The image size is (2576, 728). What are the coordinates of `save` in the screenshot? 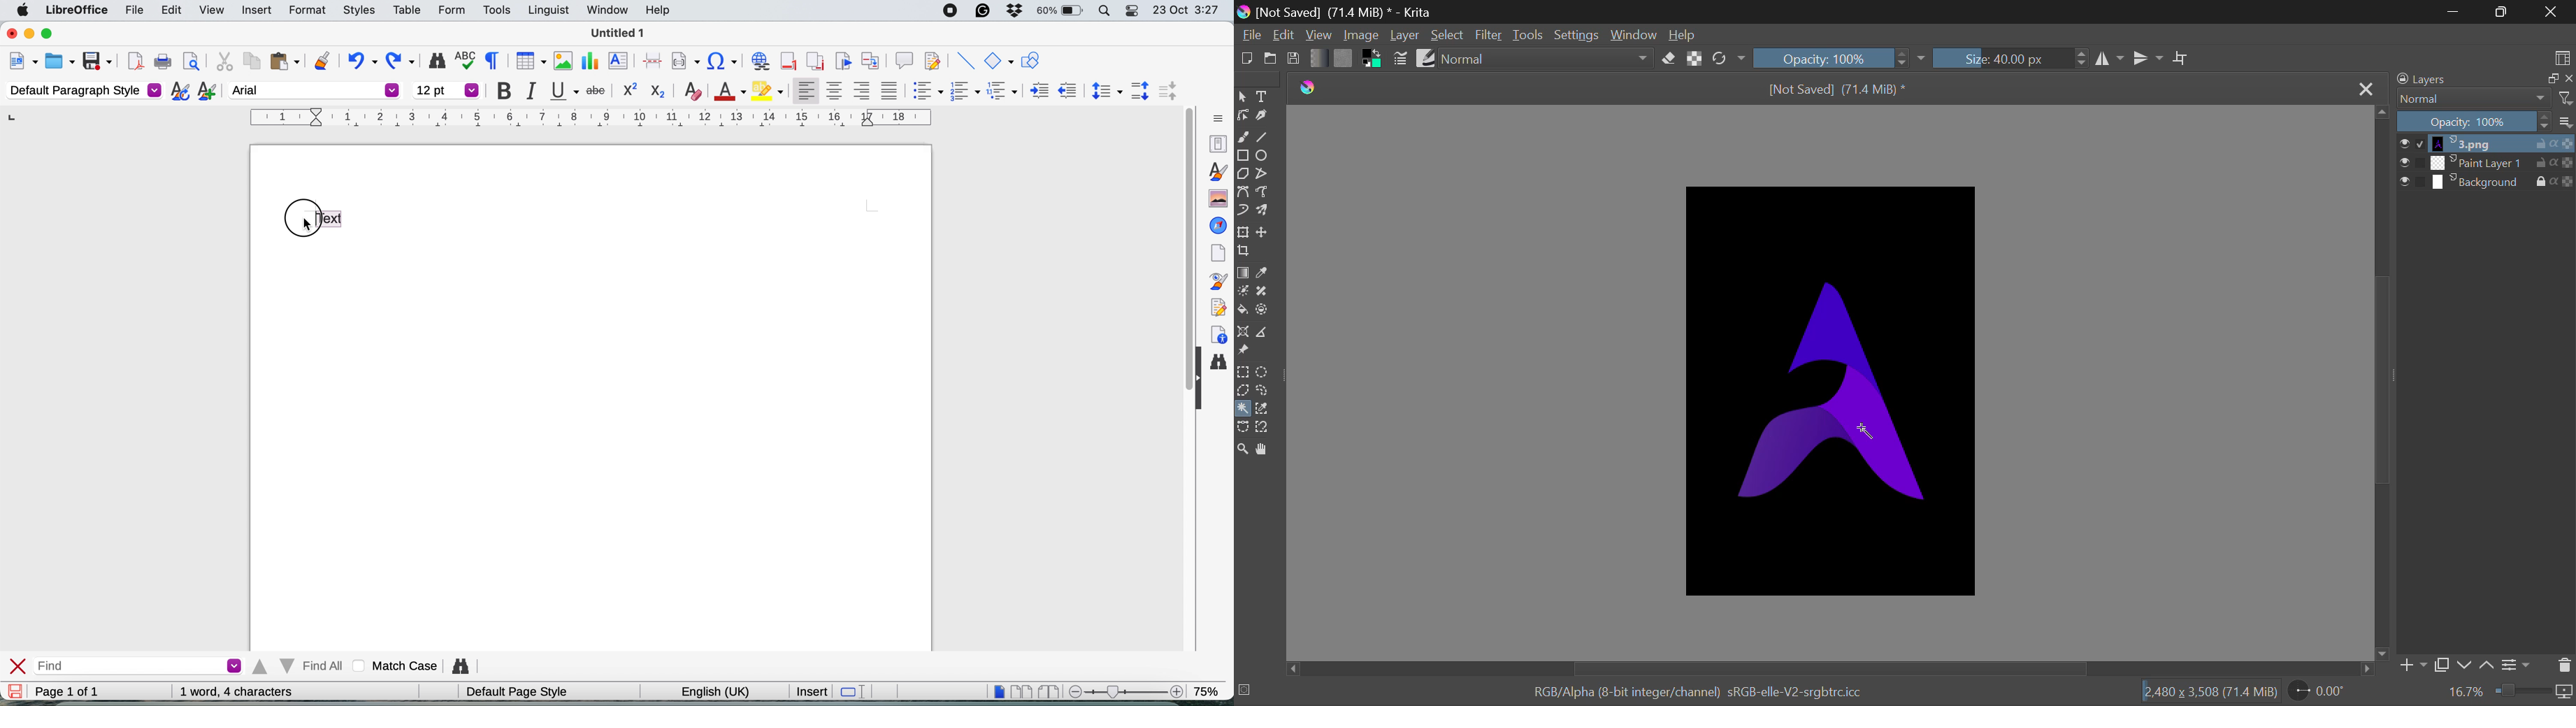 It's located at (16, 691).